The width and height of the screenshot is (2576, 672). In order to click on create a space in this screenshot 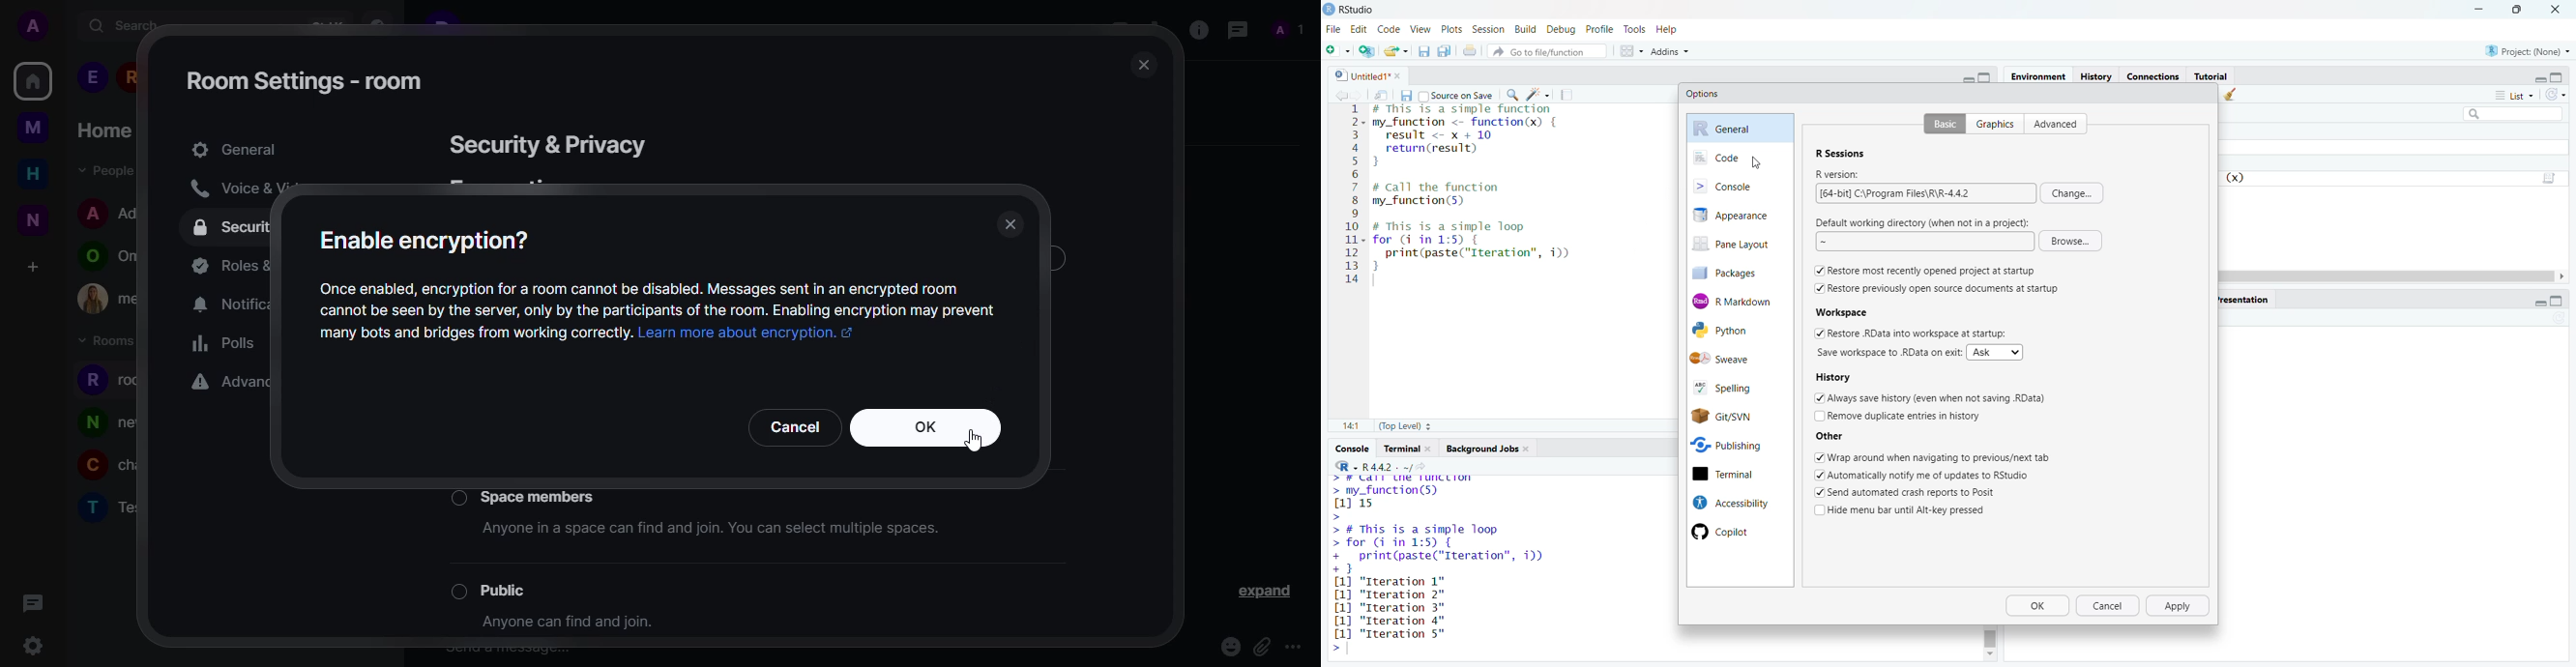, I will do `click(34, 267)`.